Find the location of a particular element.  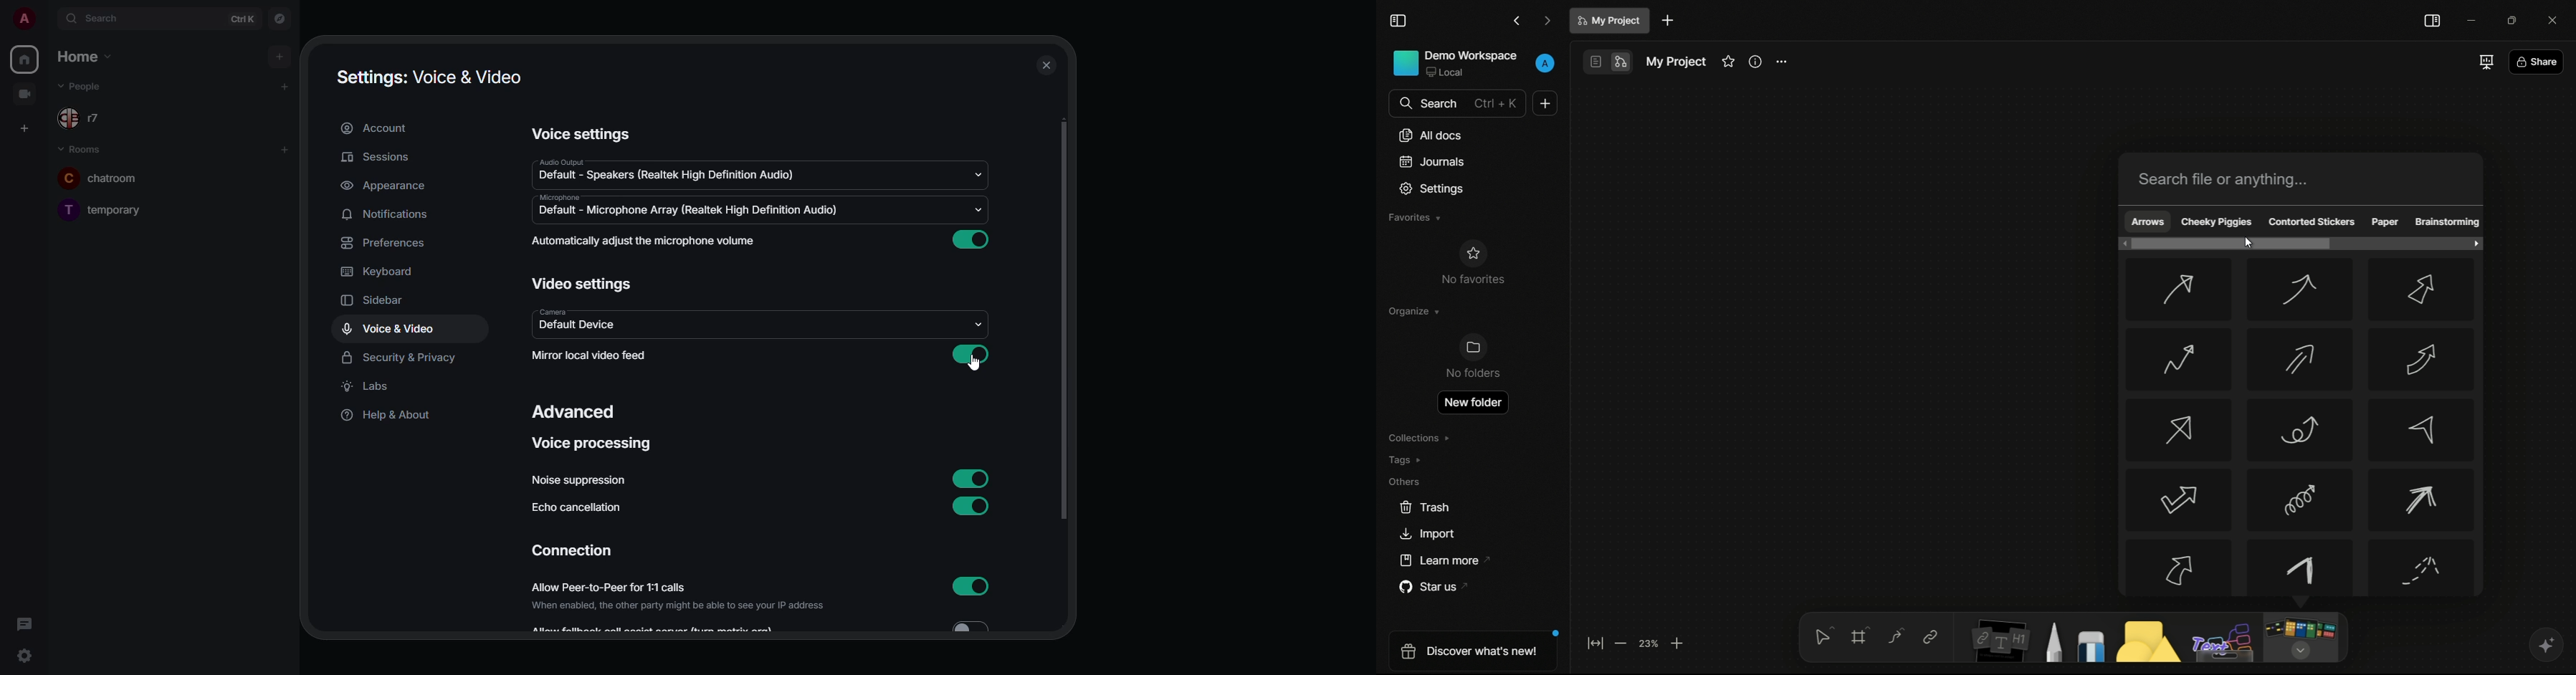

share is located at coordinates (2536, 64).